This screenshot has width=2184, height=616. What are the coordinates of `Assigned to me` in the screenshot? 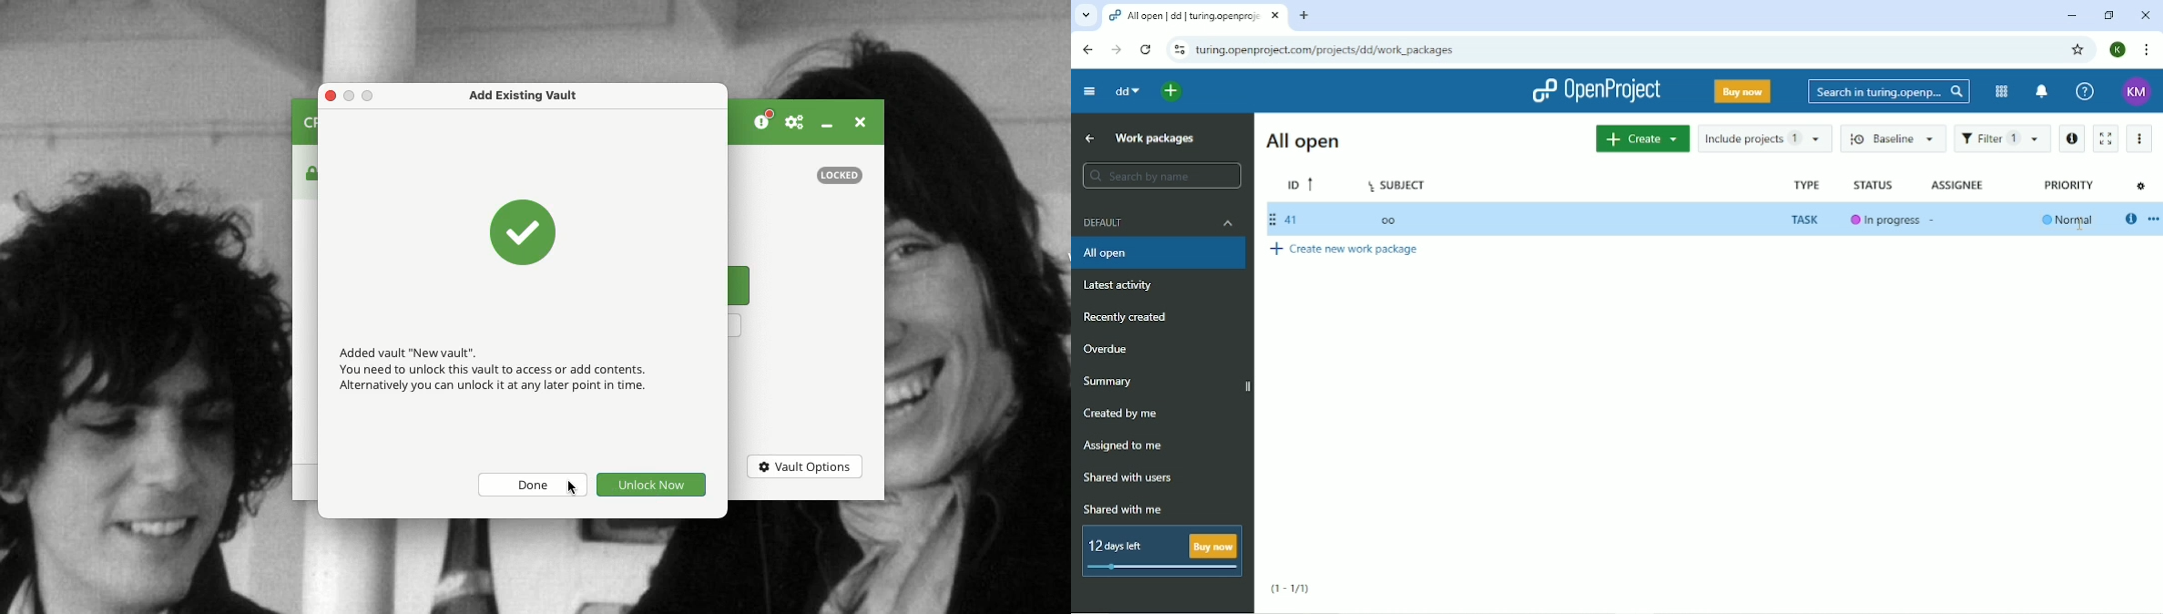 It's located at (1128, 447).